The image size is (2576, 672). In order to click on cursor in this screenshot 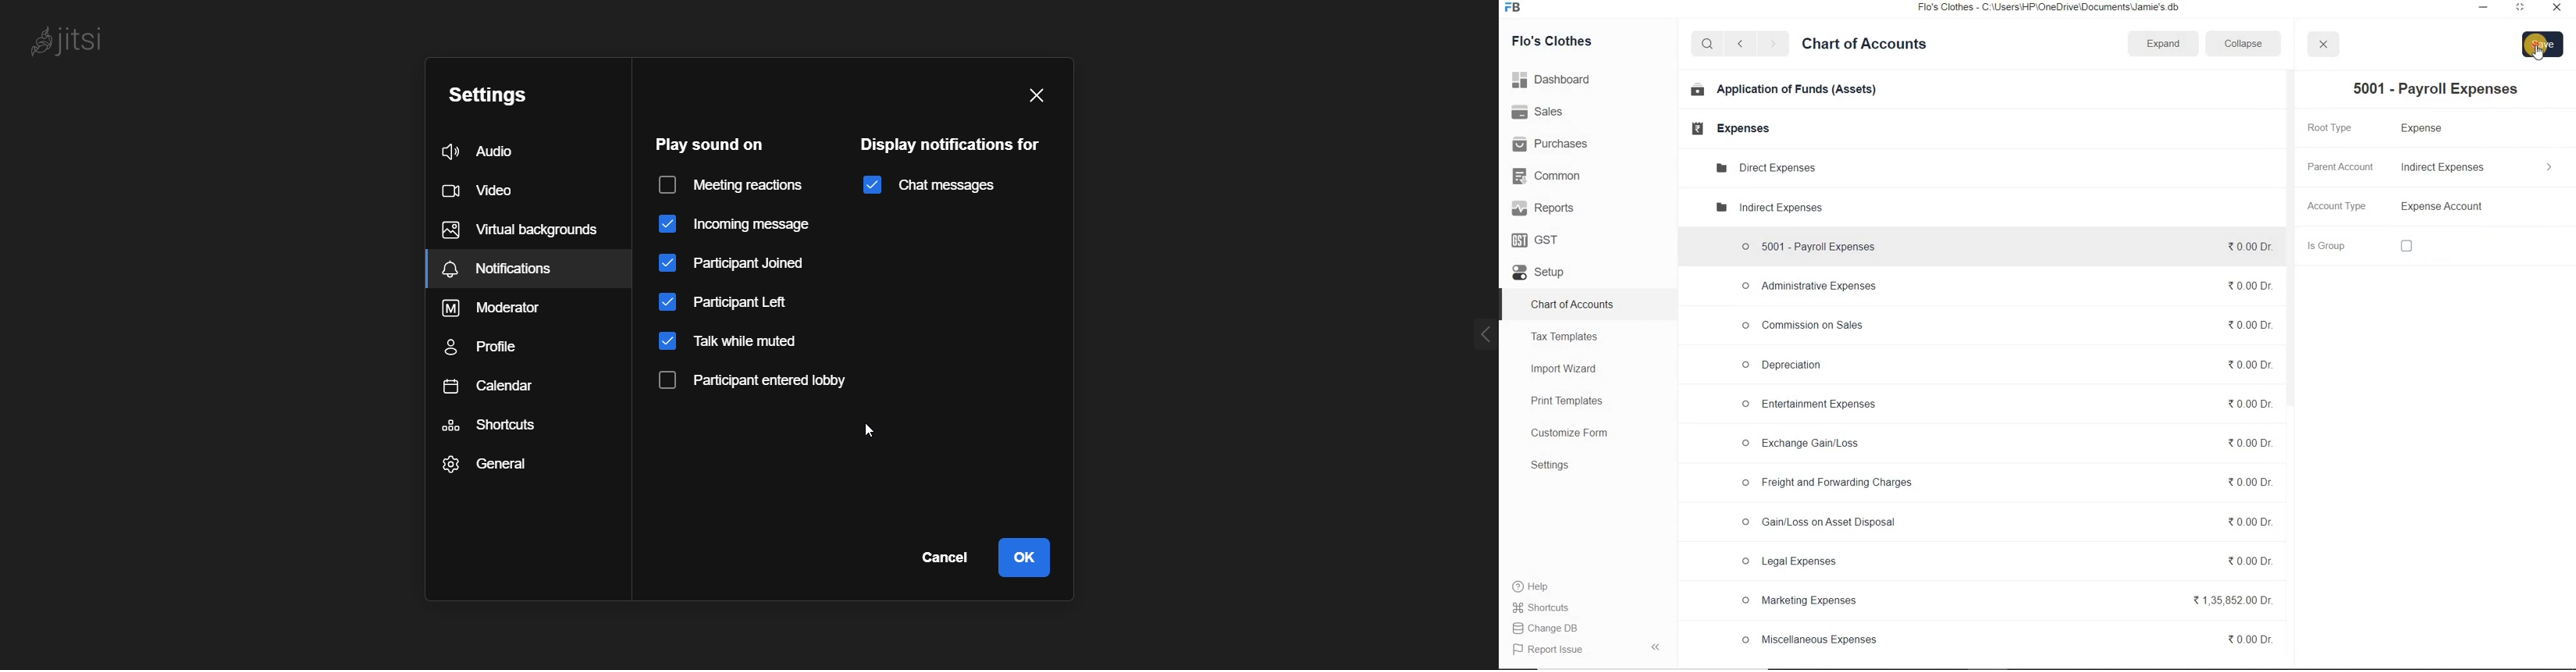, I will do `click(2540, 56)`.